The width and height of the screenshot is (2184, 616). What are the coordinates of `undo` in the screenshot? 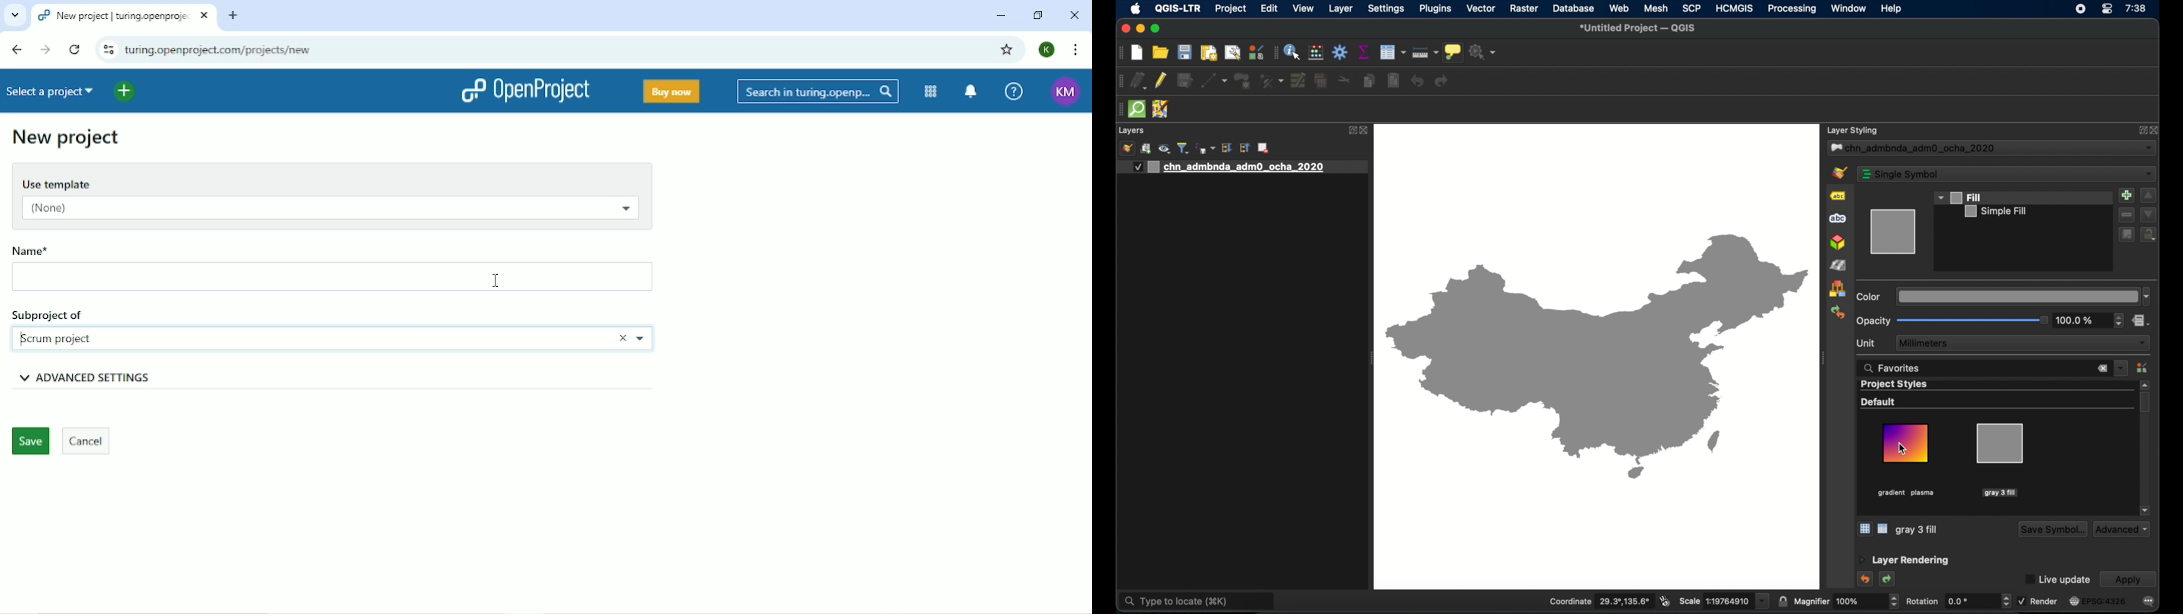 It's located at (1867, 579).